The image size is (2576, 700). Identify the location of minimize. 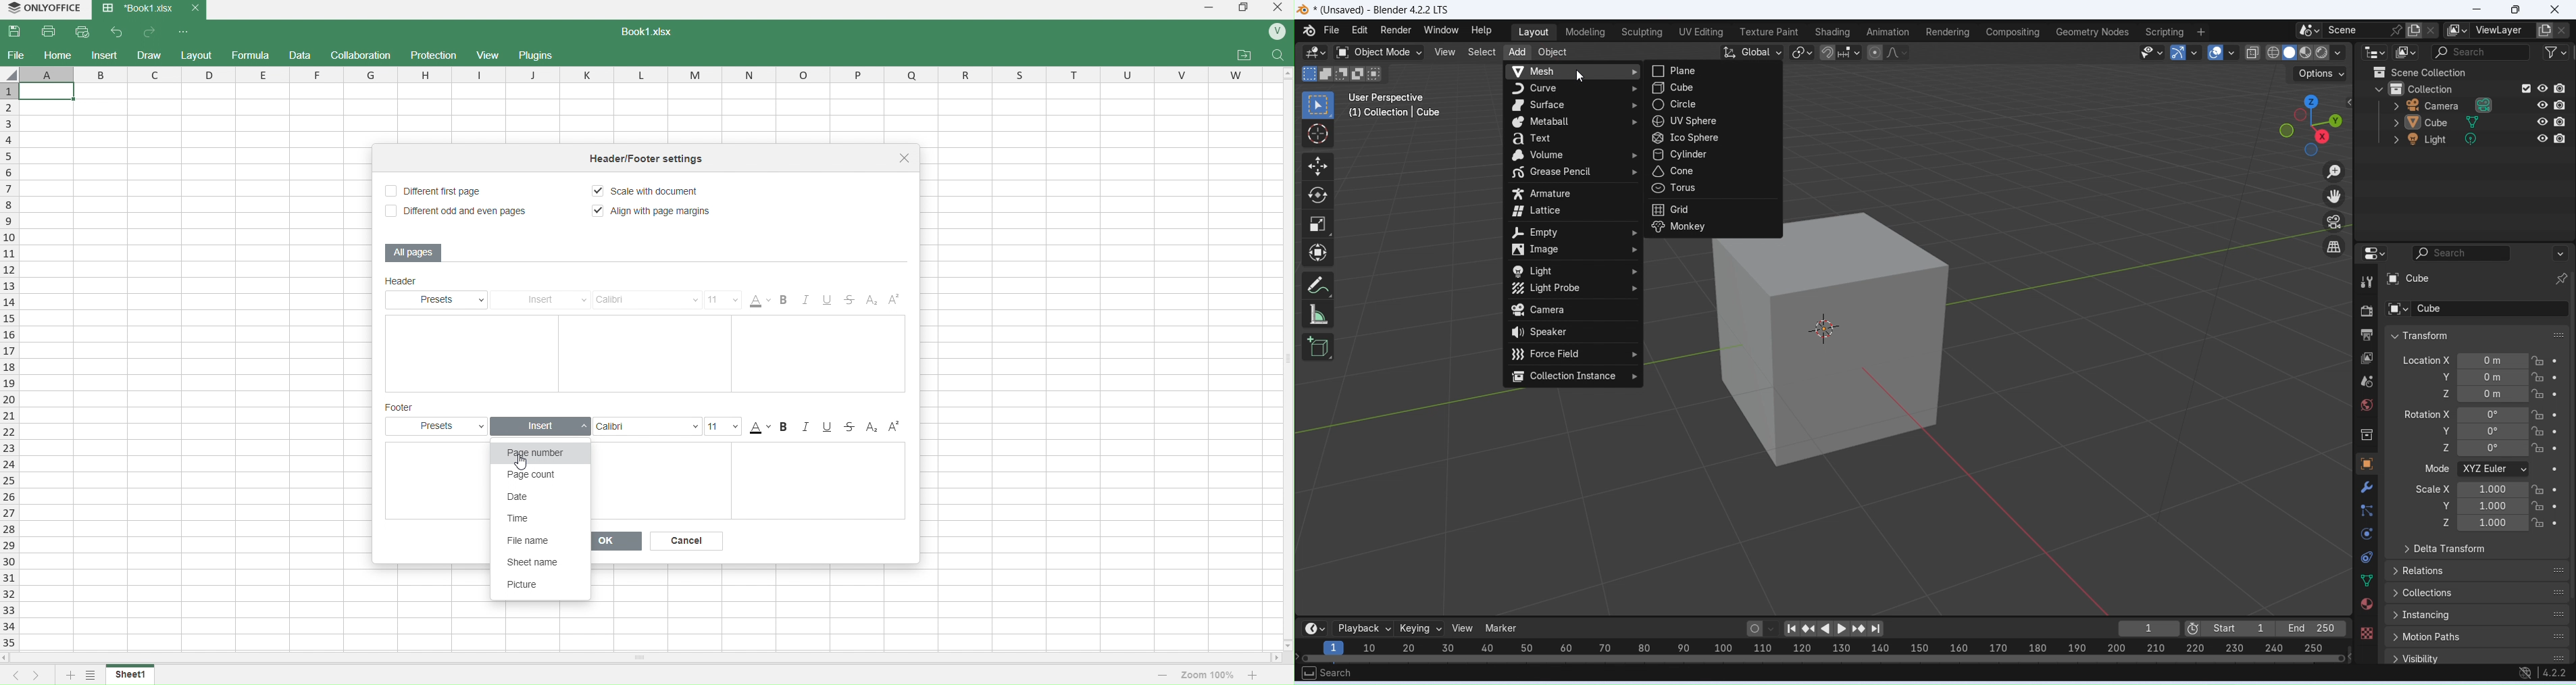
(1207, 9).